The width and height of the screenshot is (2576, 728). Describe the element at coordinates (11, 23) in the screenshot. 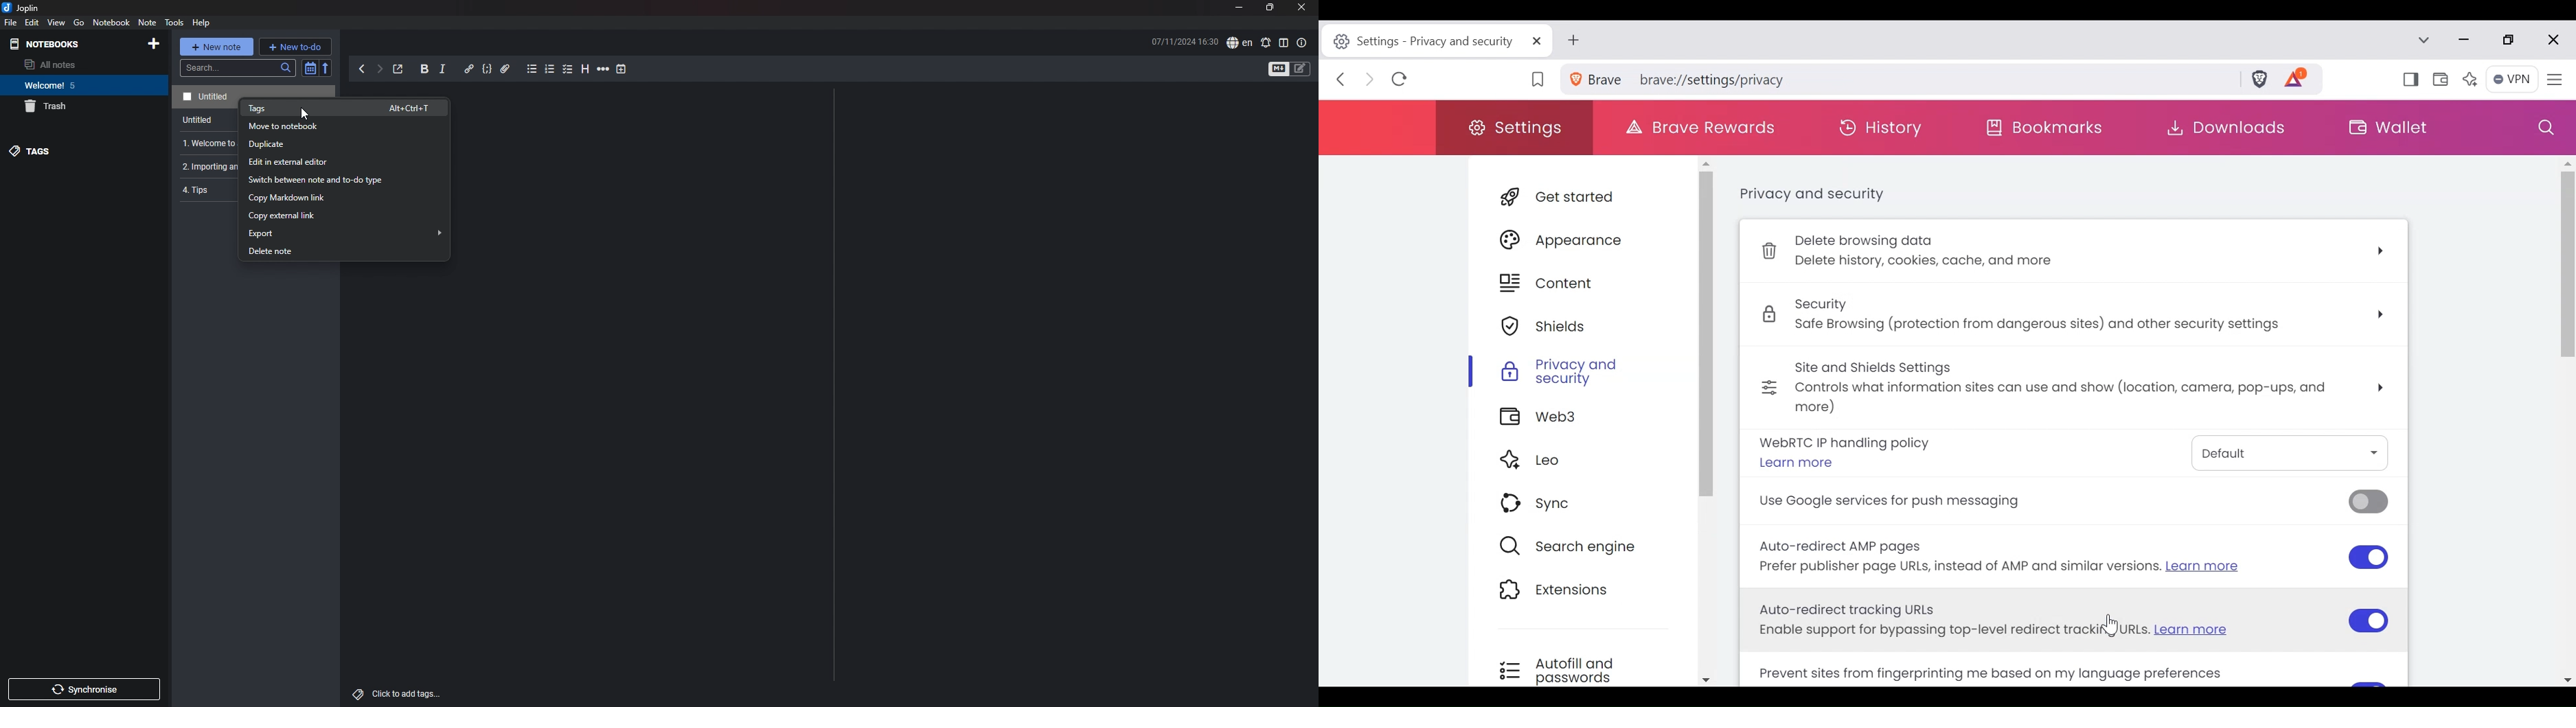

I see `file` at that location.